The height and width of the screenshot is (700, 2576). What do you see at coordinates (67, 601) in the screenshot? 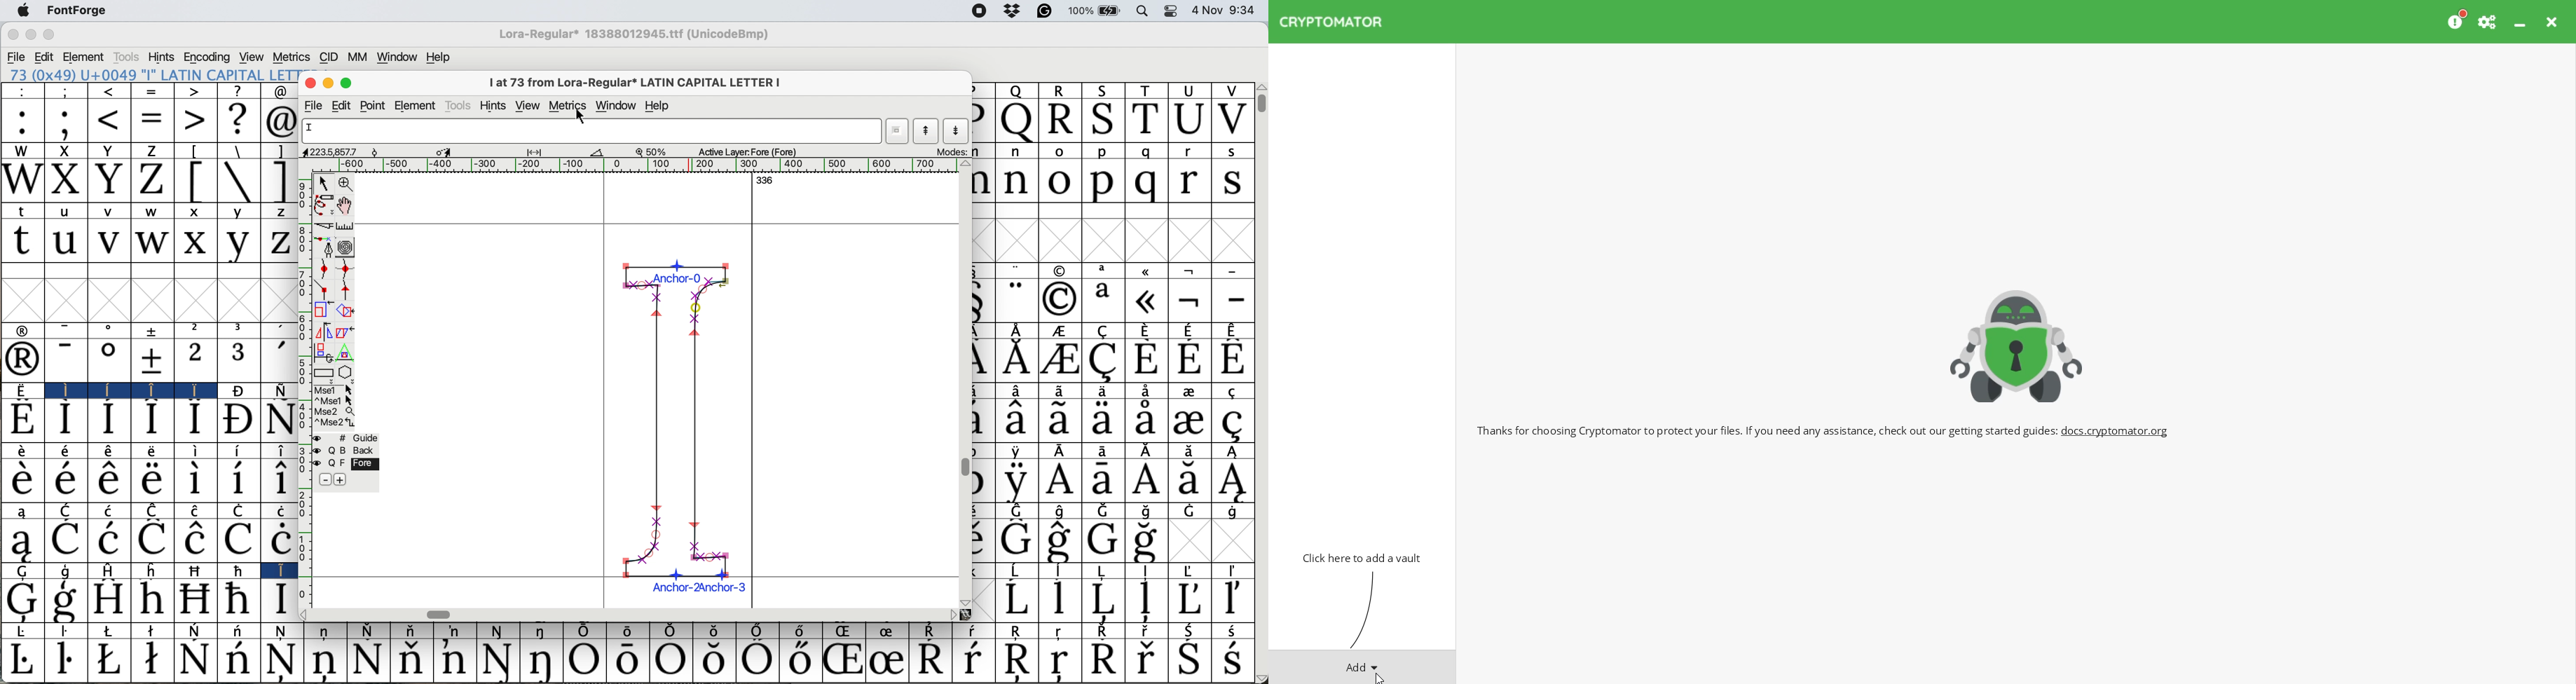
I see `Symbol` at bounding box center [67, 601].